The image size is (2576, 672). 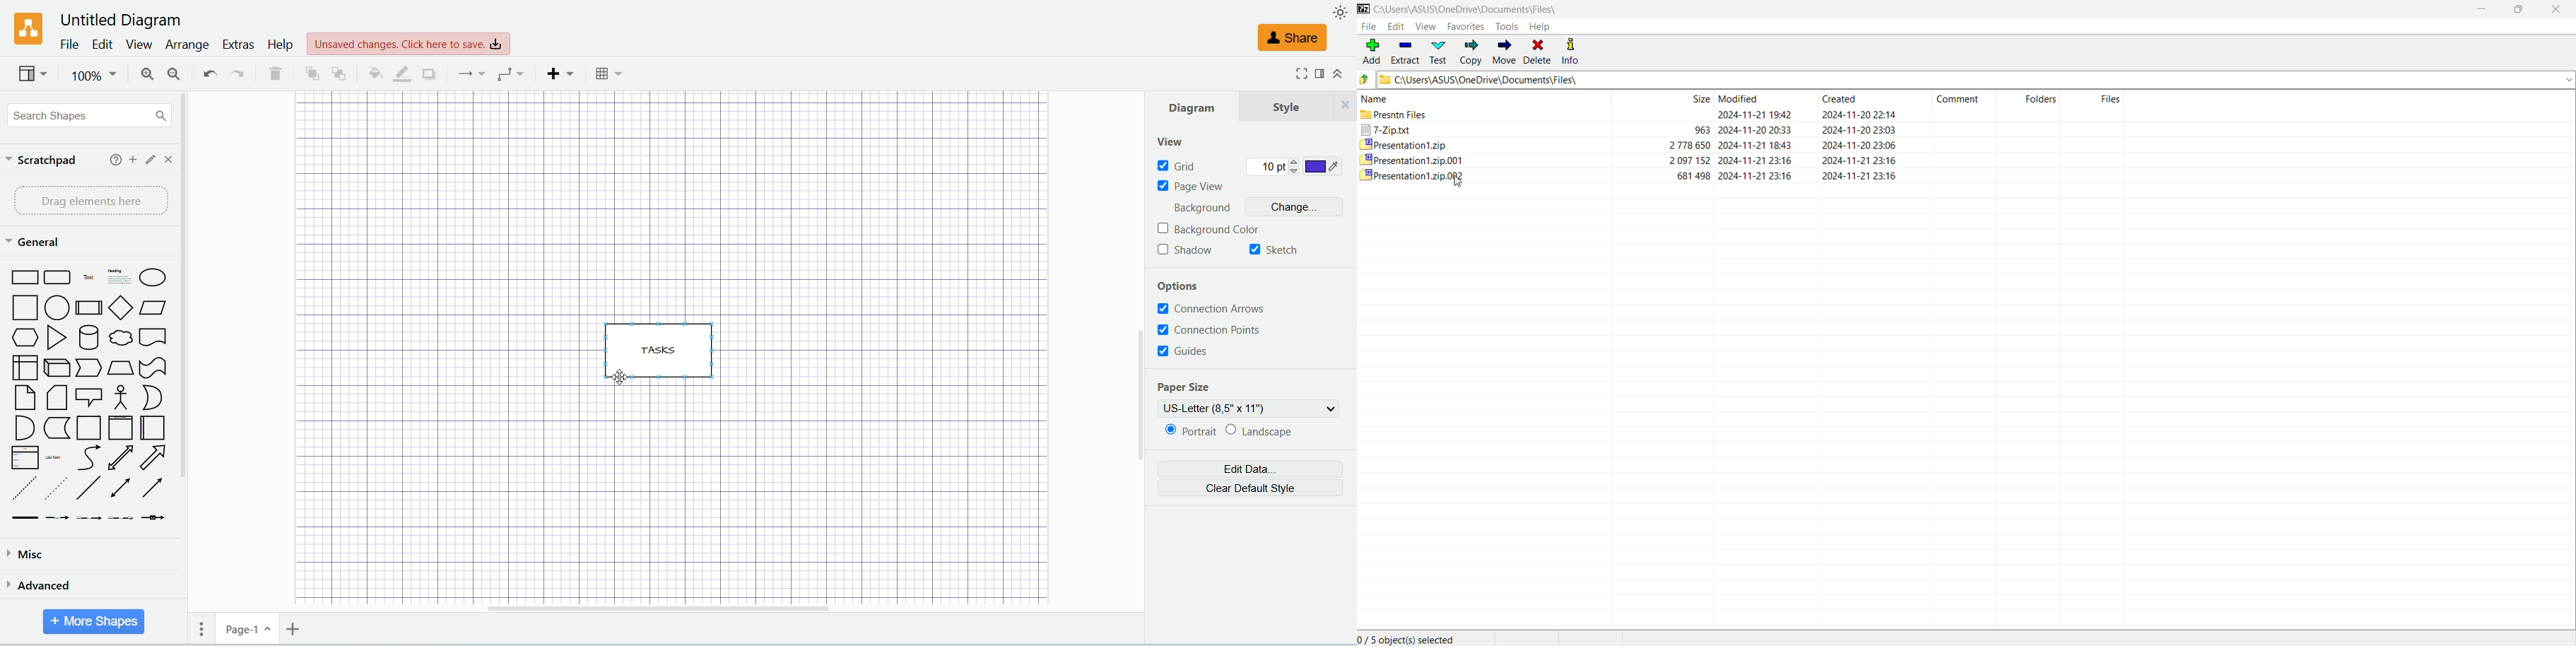 I want to click on connection, so click(x=467, y=74).